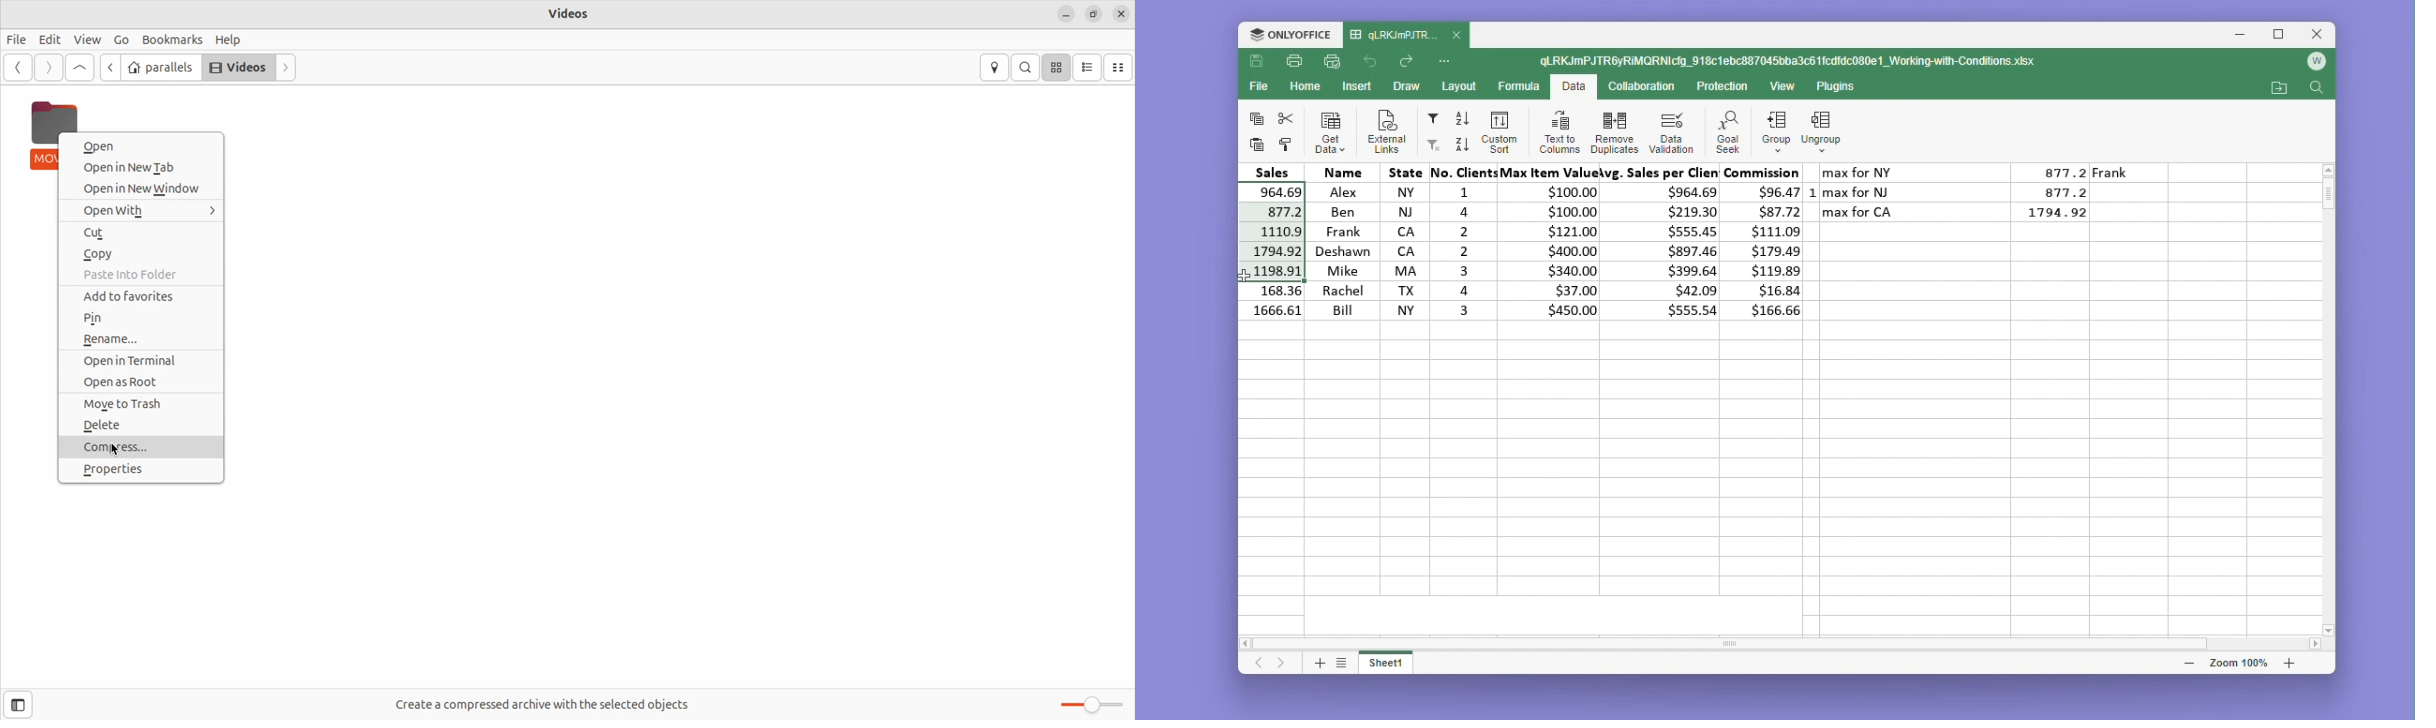 This screenshot has width=2436, height=728. What do you see at coordinates (1333, 62) in the screenshot?
I see `quick print` at bounding box center [1333, 62].